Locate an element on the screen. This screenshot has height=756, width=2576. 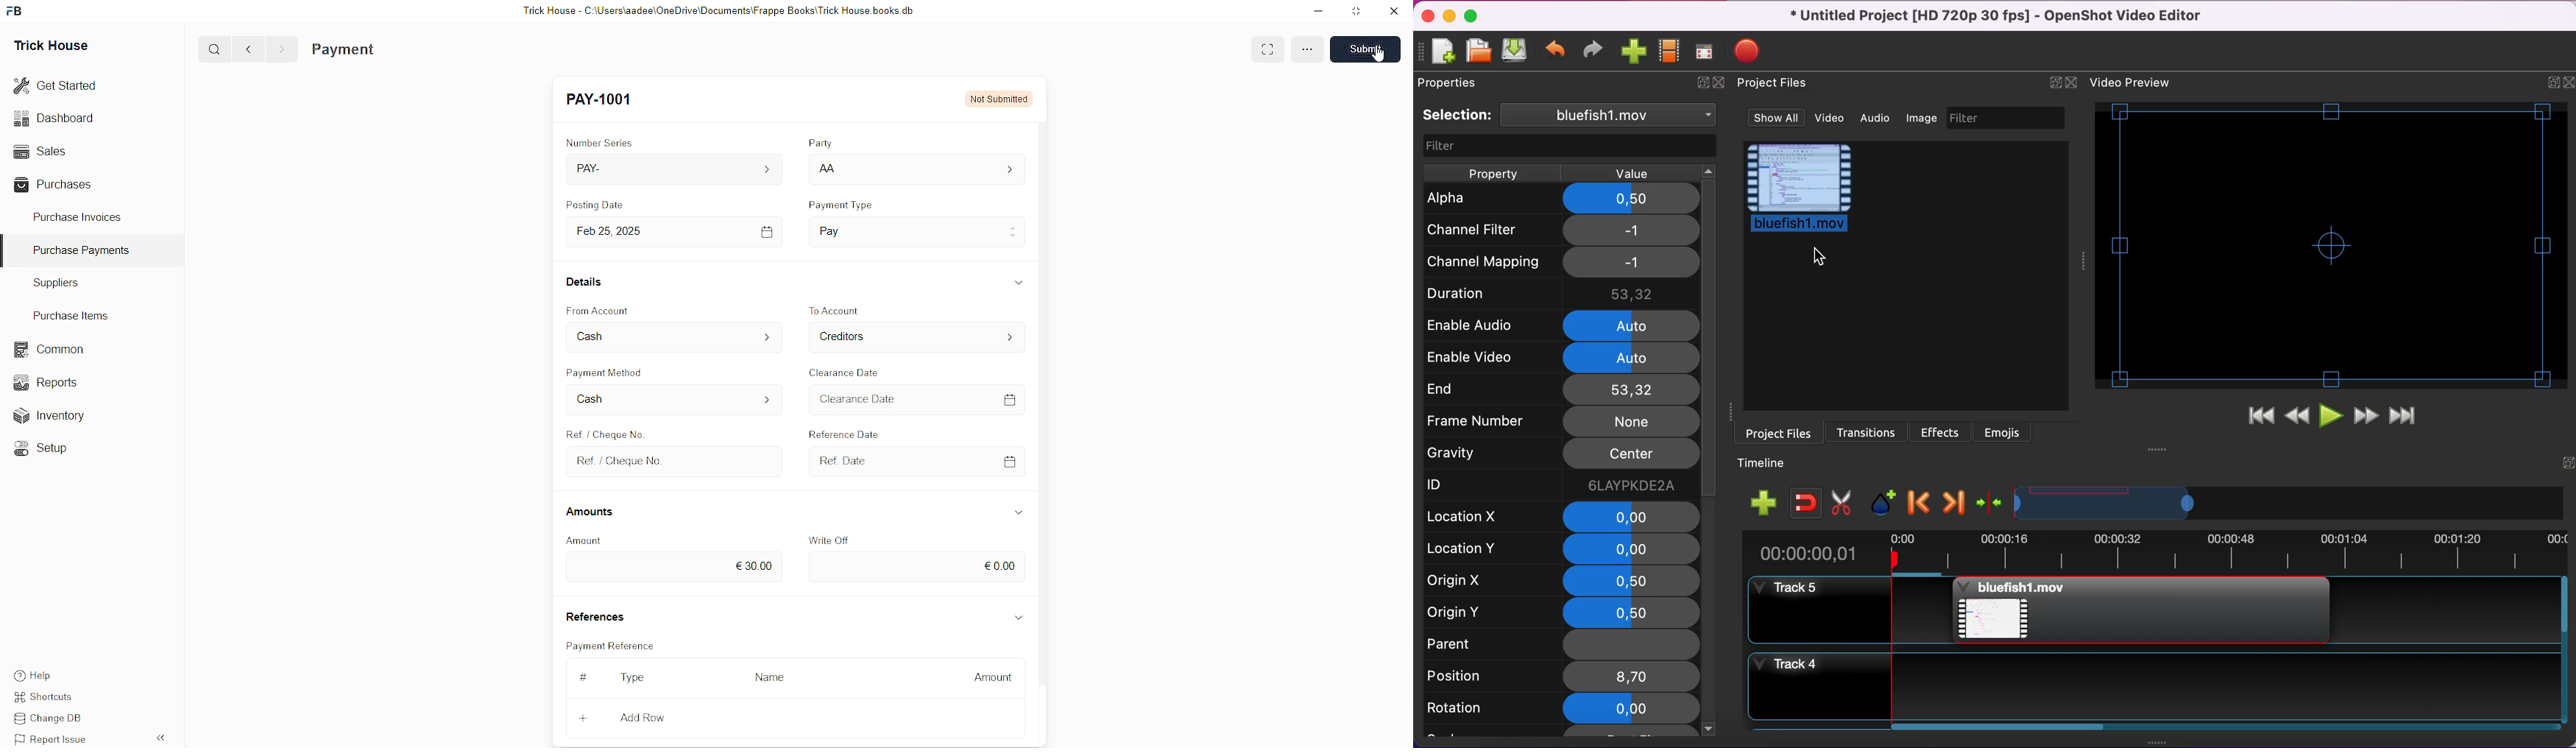
track 5 is located at coordinates (1845, 610).